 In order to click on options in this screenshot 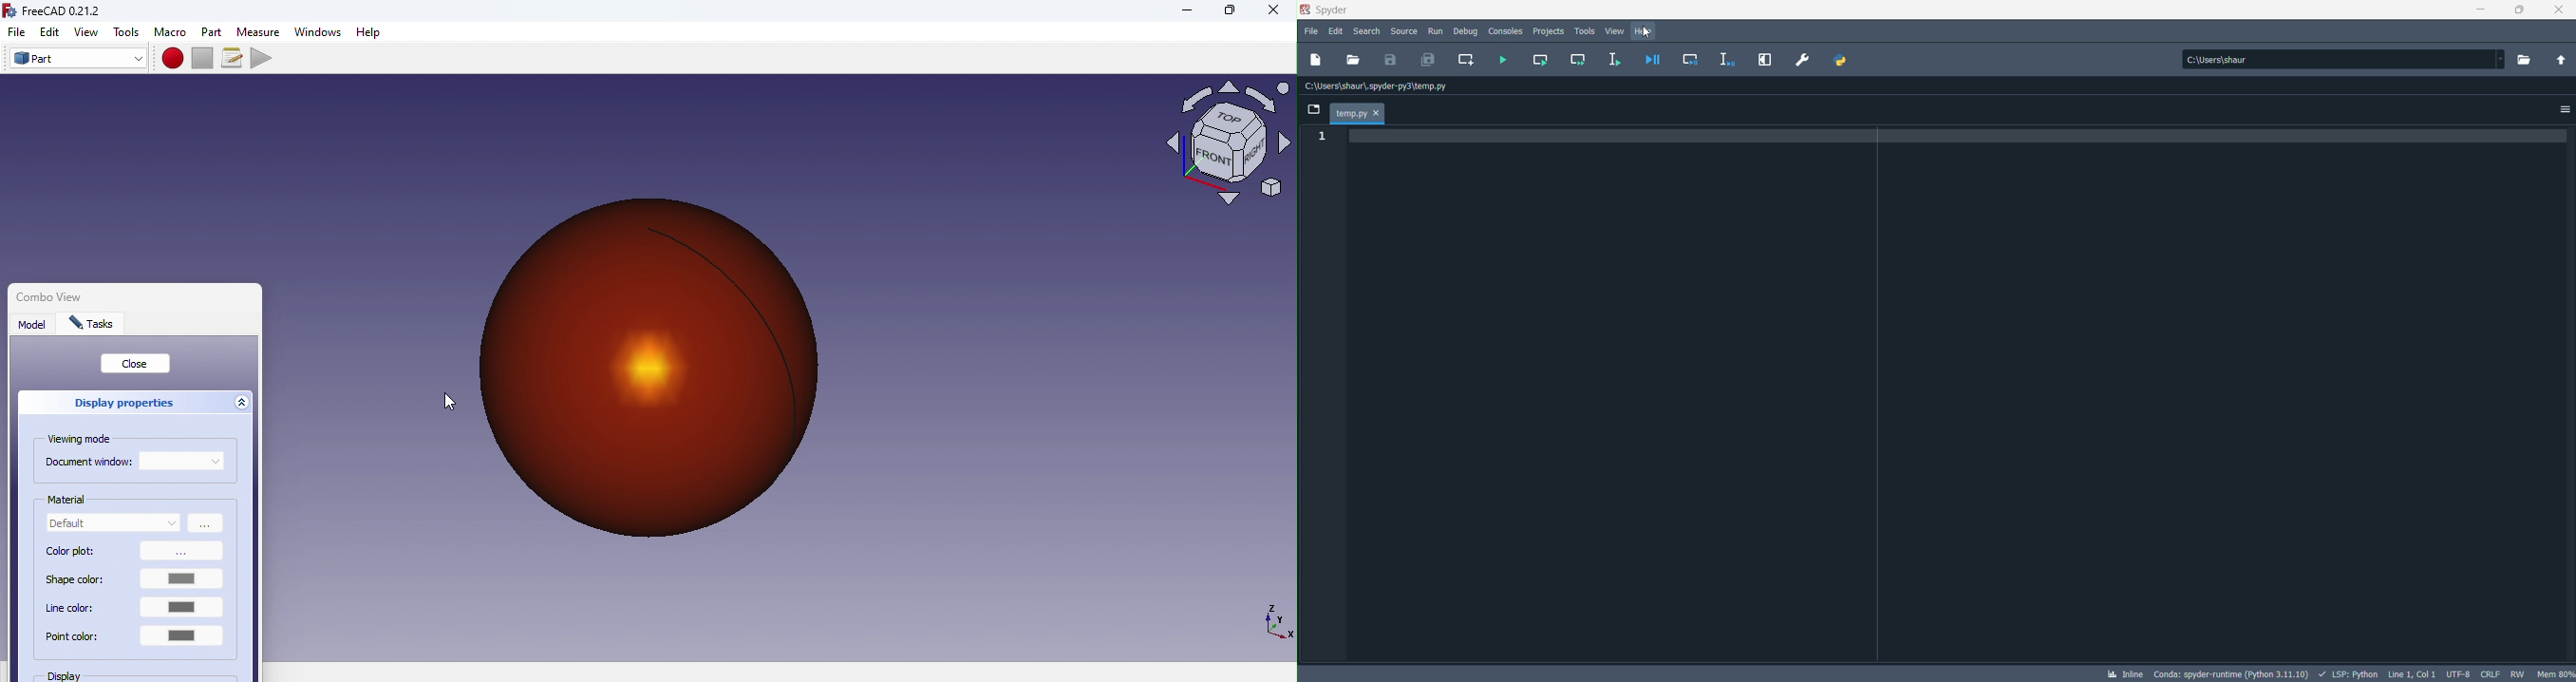, I will do `click(2563, 112)`.